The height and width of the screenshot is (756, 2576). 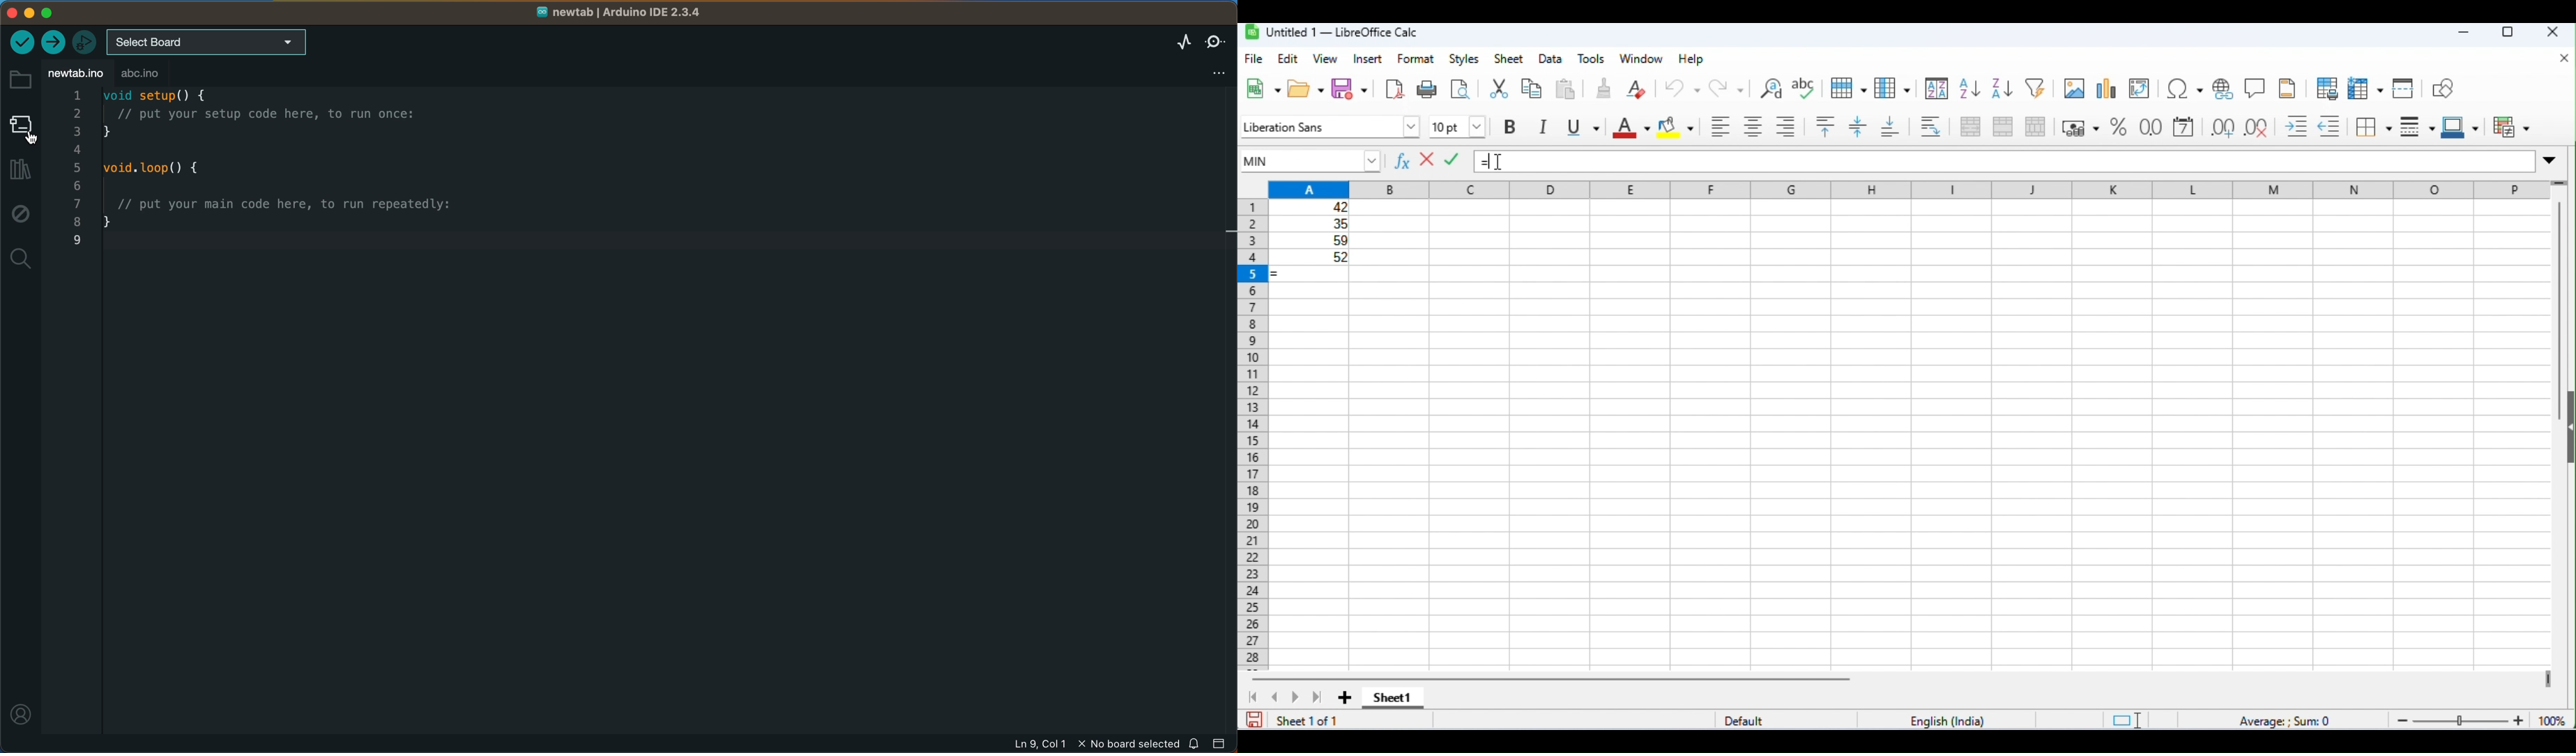 What do you see at coordinates (1533, 89) in the screenshot?
I see `copy` at bounding box center [1533, 89].